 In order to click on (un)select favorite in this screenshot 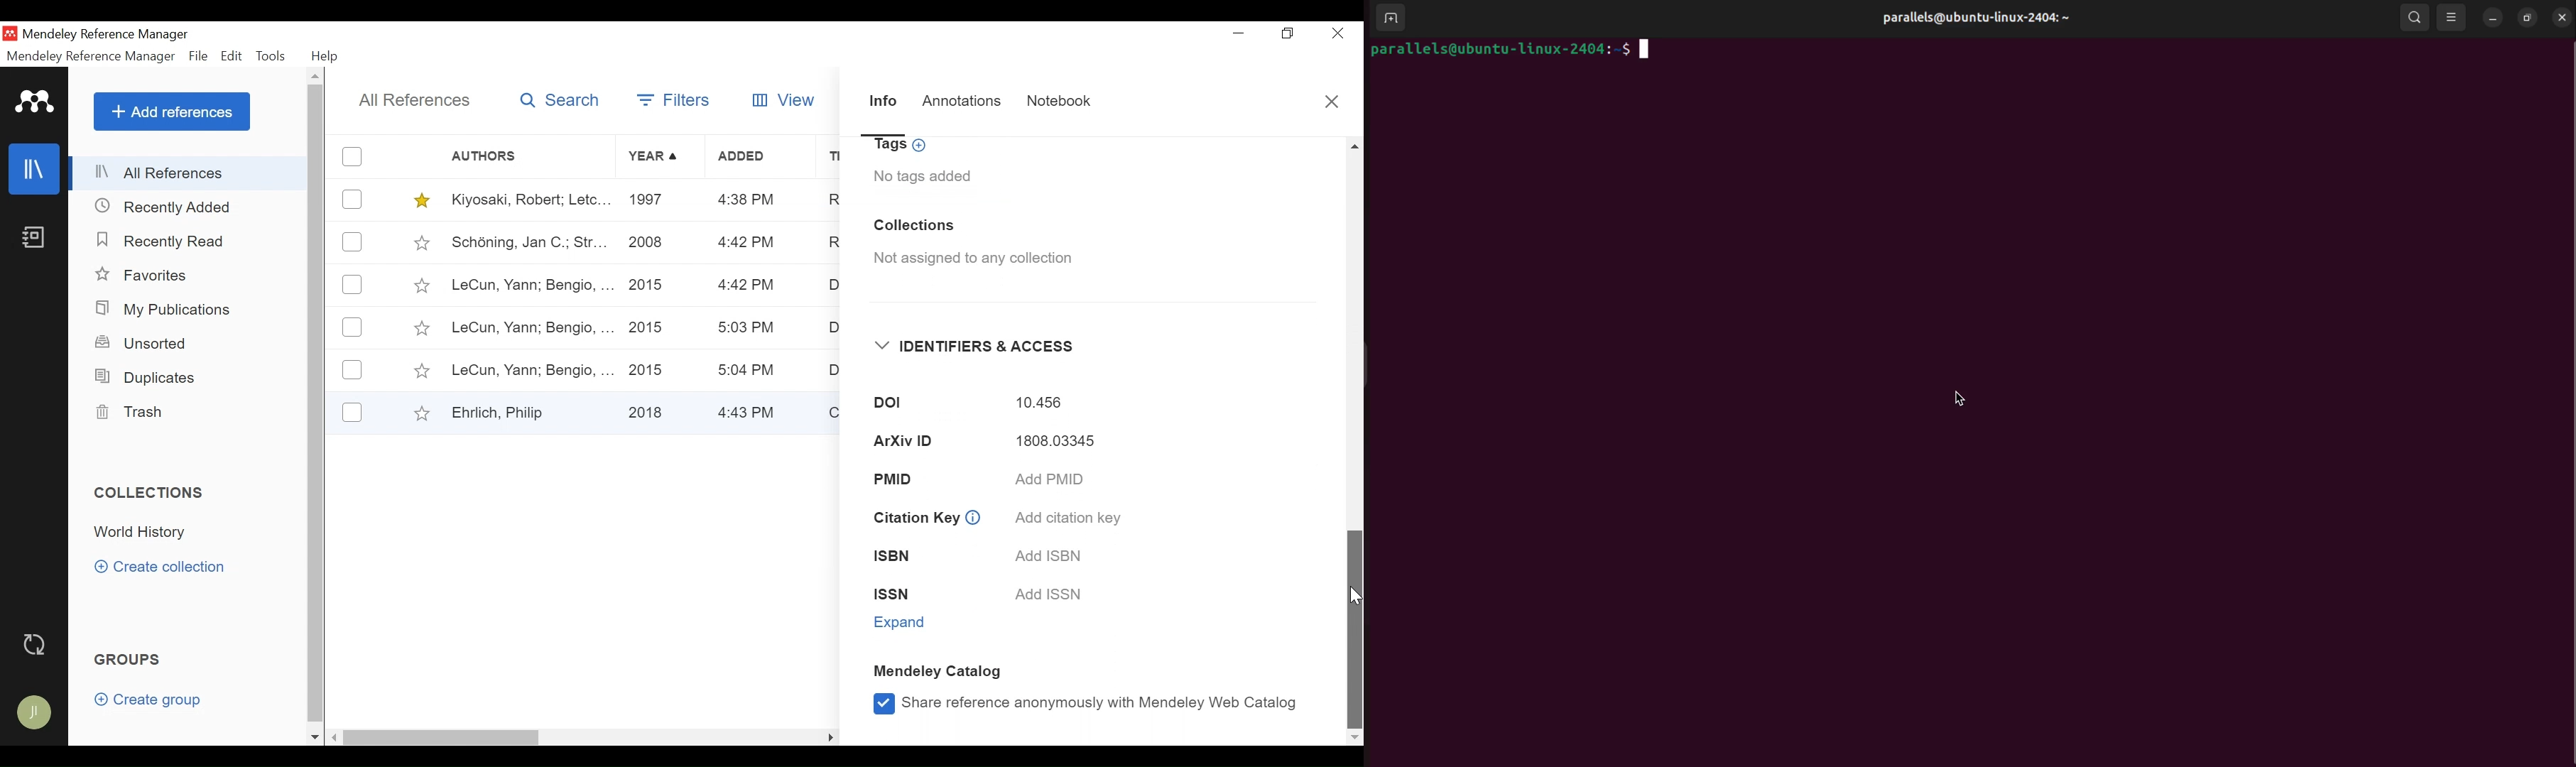, I will do `click(420, 285)`.